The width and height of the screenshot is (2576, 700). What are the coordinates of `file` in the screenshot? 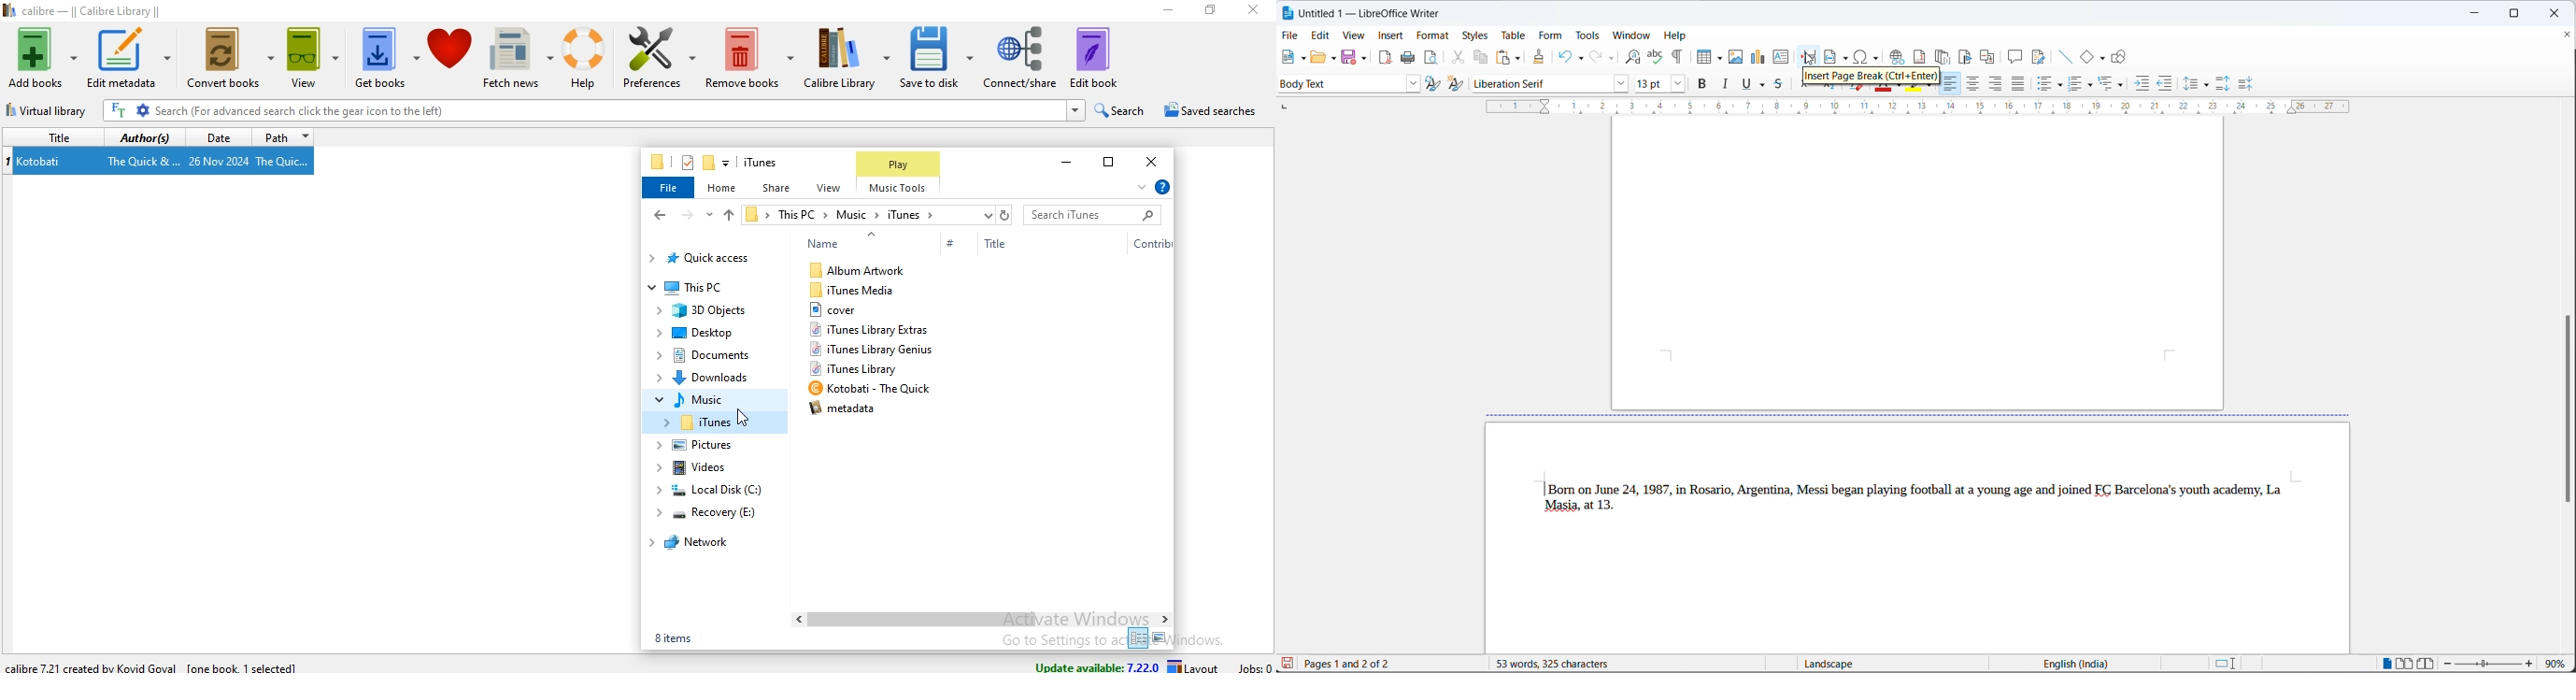 It's located at (669, 189).